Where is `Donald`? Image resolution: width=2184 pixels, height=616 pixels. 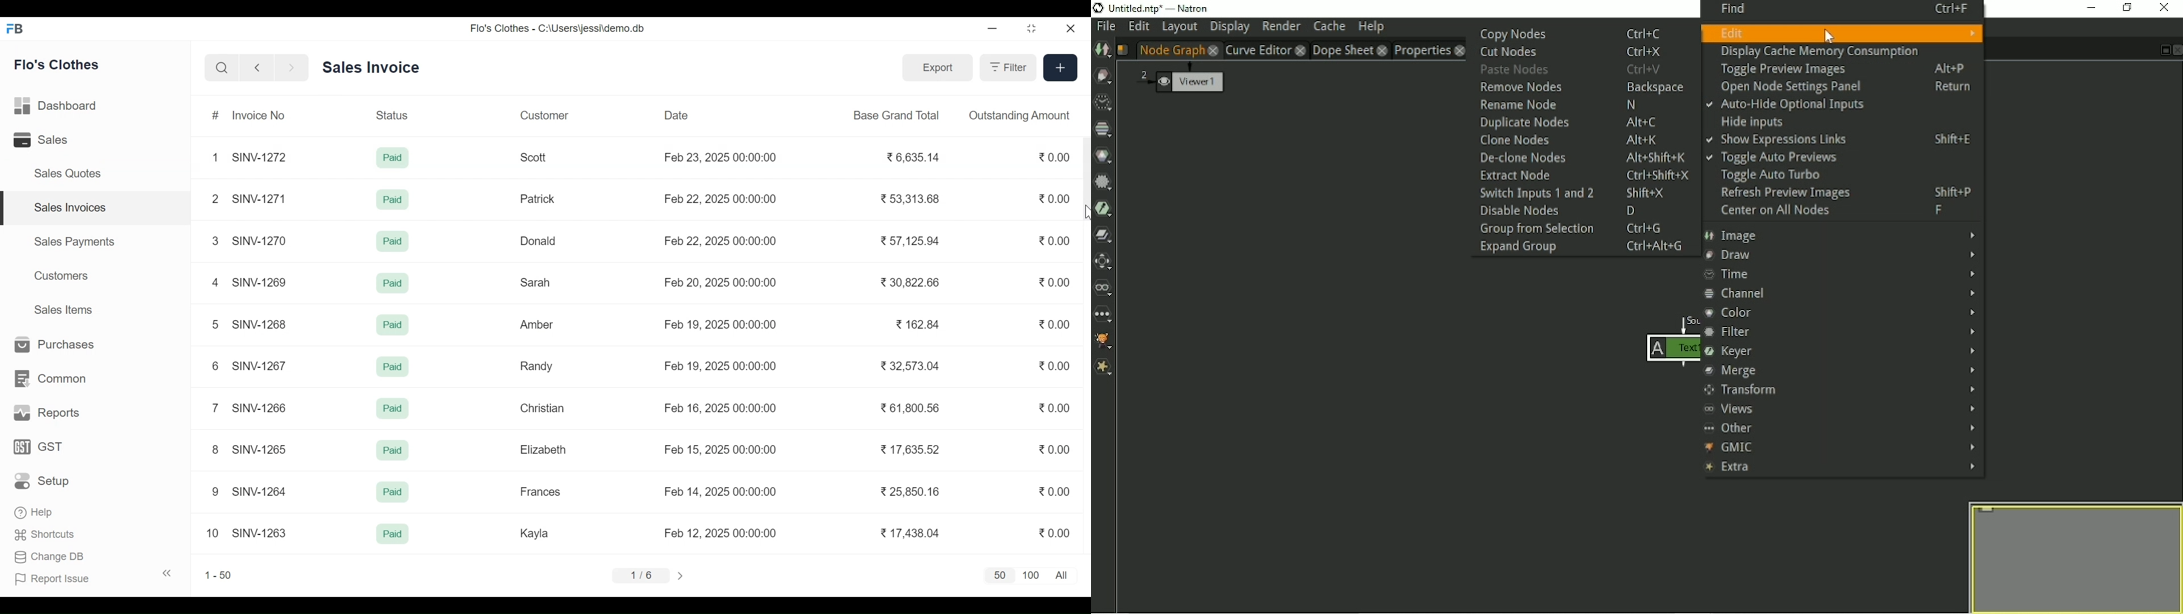
Donald is located at coordinates (540, 241).